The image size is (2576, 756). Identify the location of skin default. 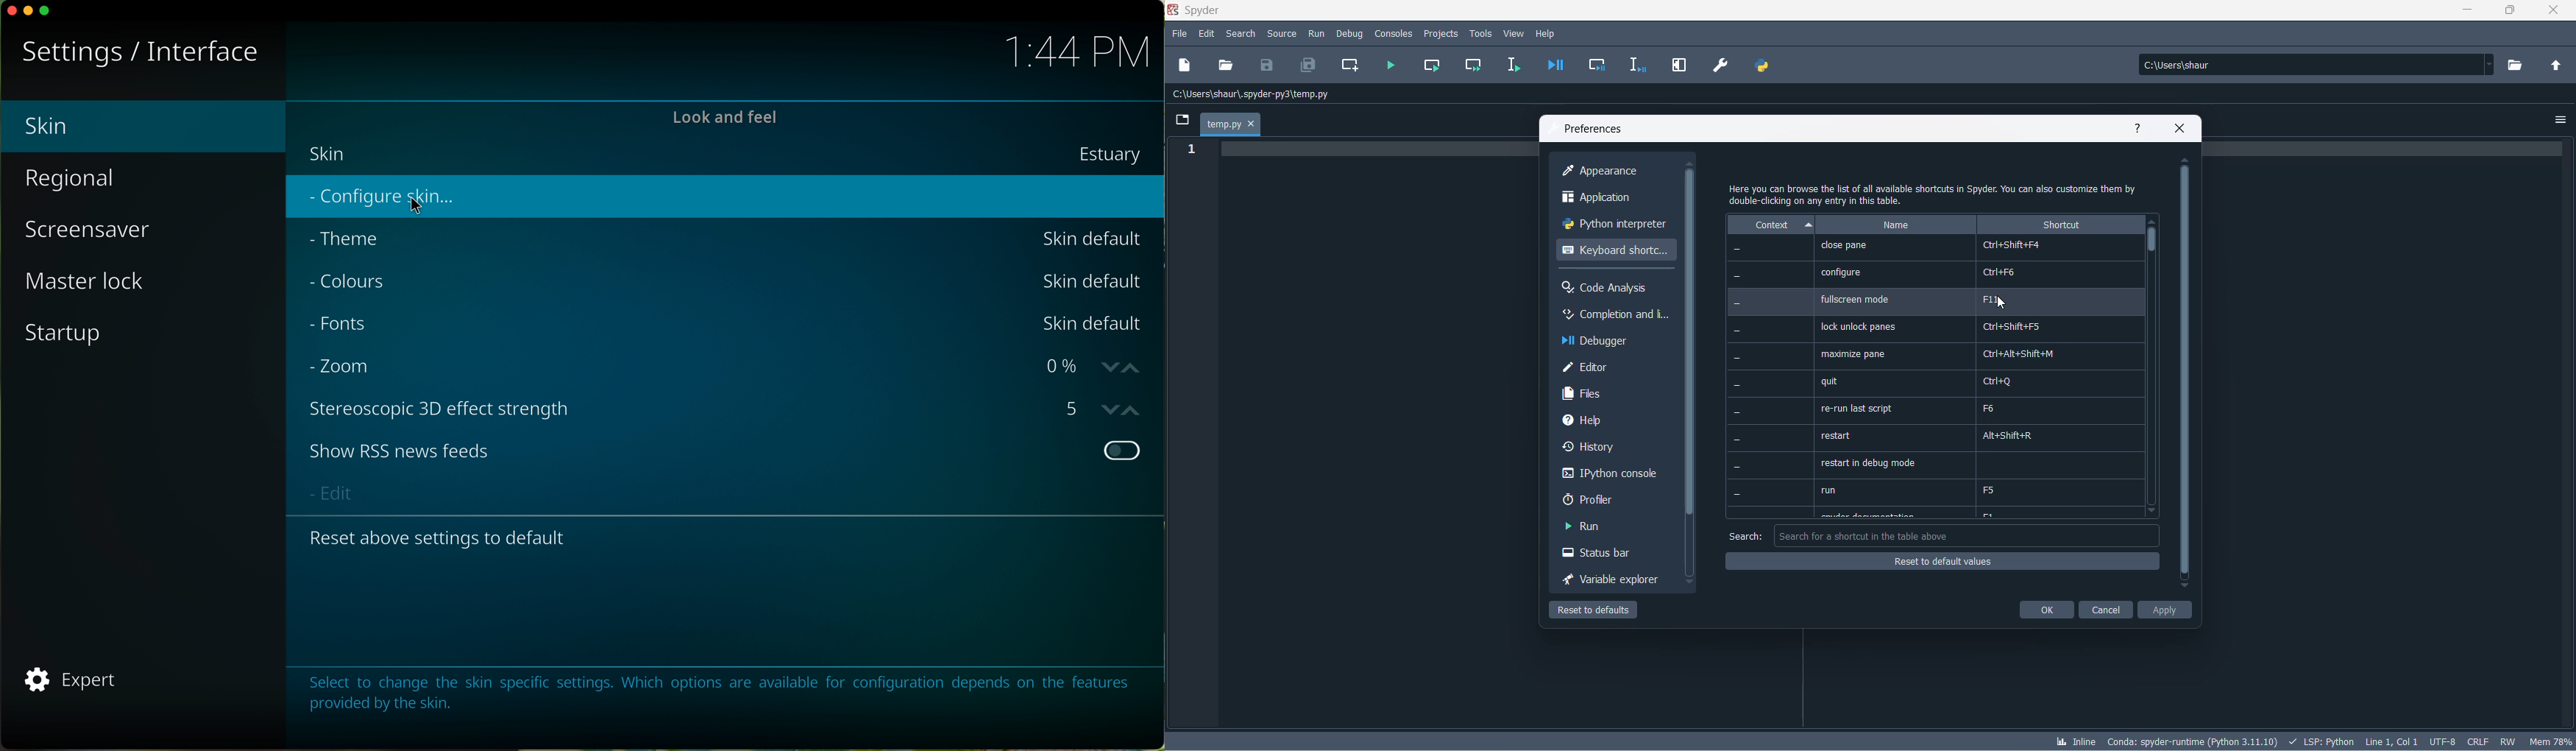
(1095, 281).